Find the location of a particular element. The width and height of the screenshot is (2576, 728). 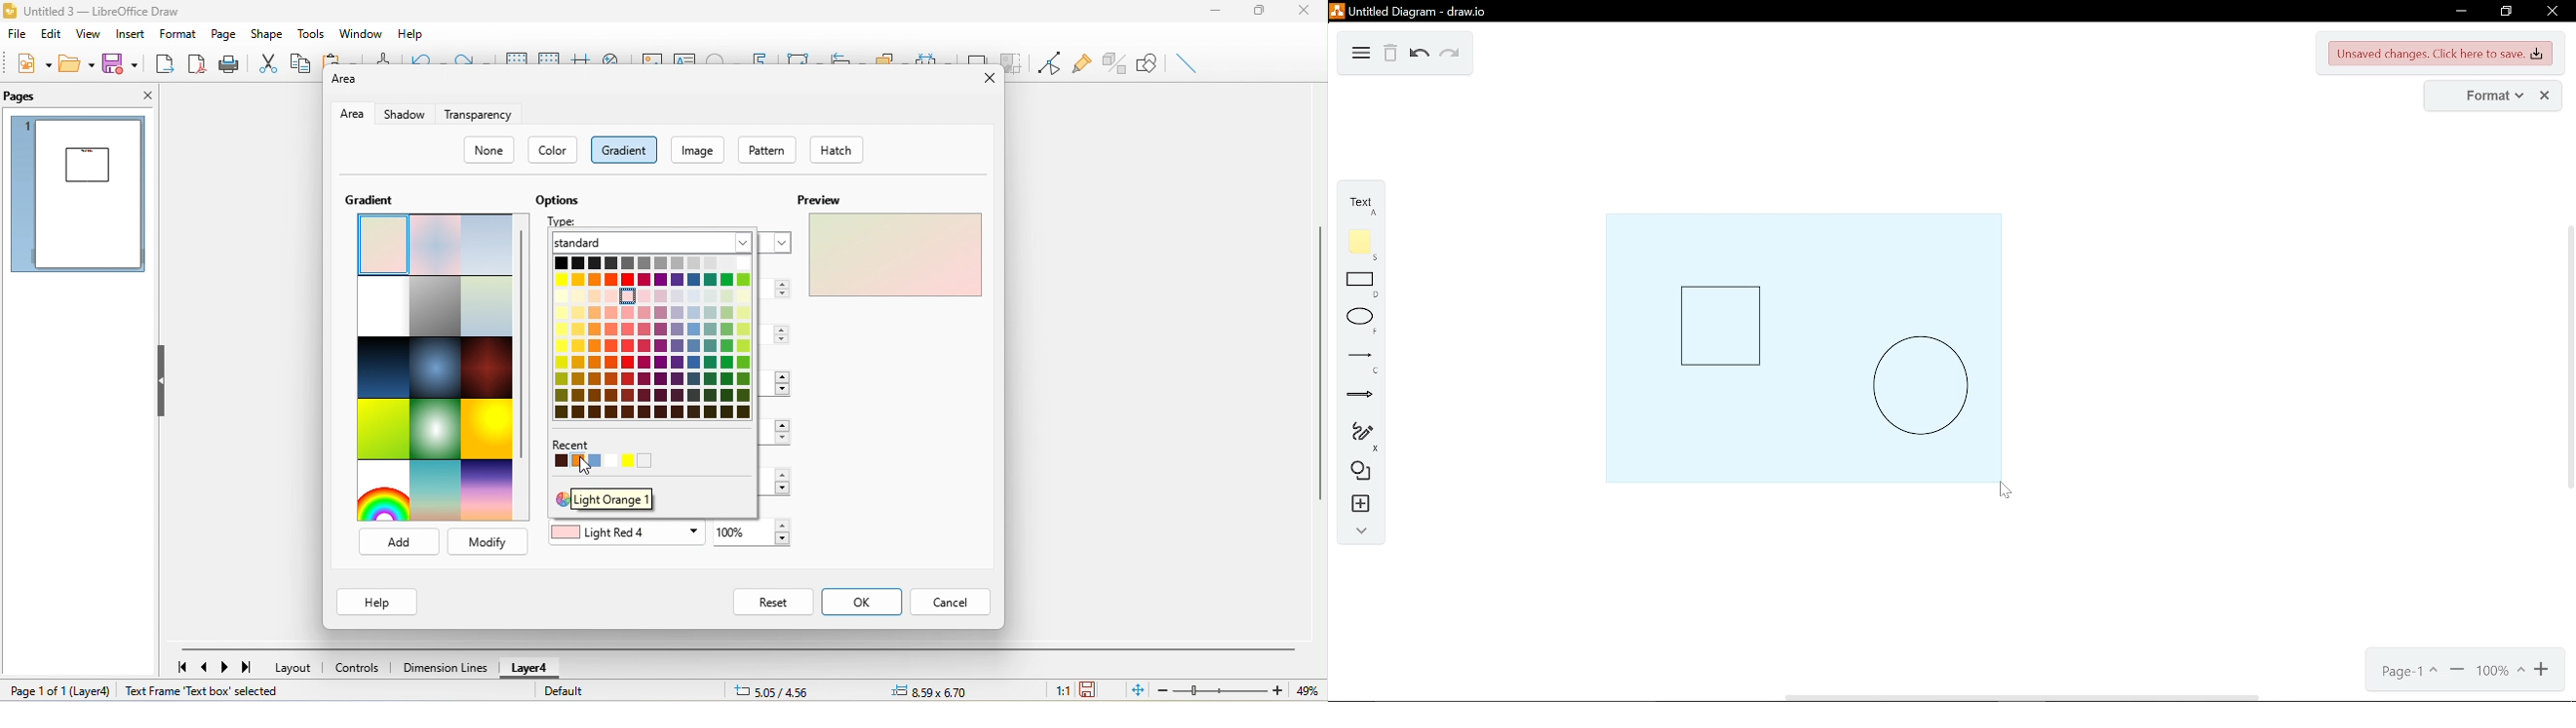

sunrise is located at coordinates (437, 491).